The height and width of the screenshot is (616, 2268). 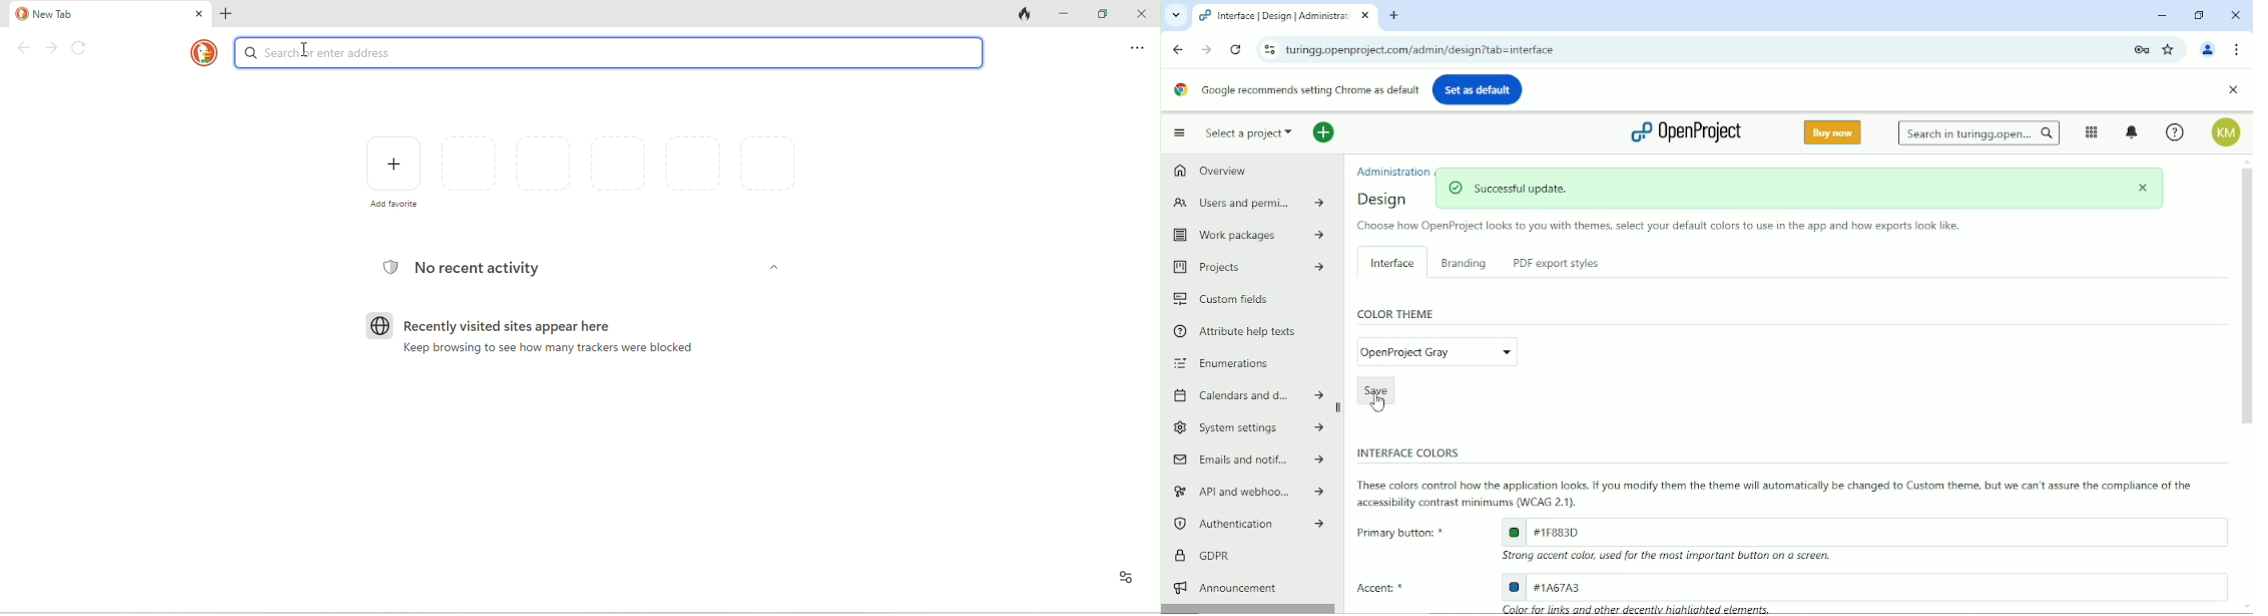 I want to click on Account, so click(x=2209, y=48).